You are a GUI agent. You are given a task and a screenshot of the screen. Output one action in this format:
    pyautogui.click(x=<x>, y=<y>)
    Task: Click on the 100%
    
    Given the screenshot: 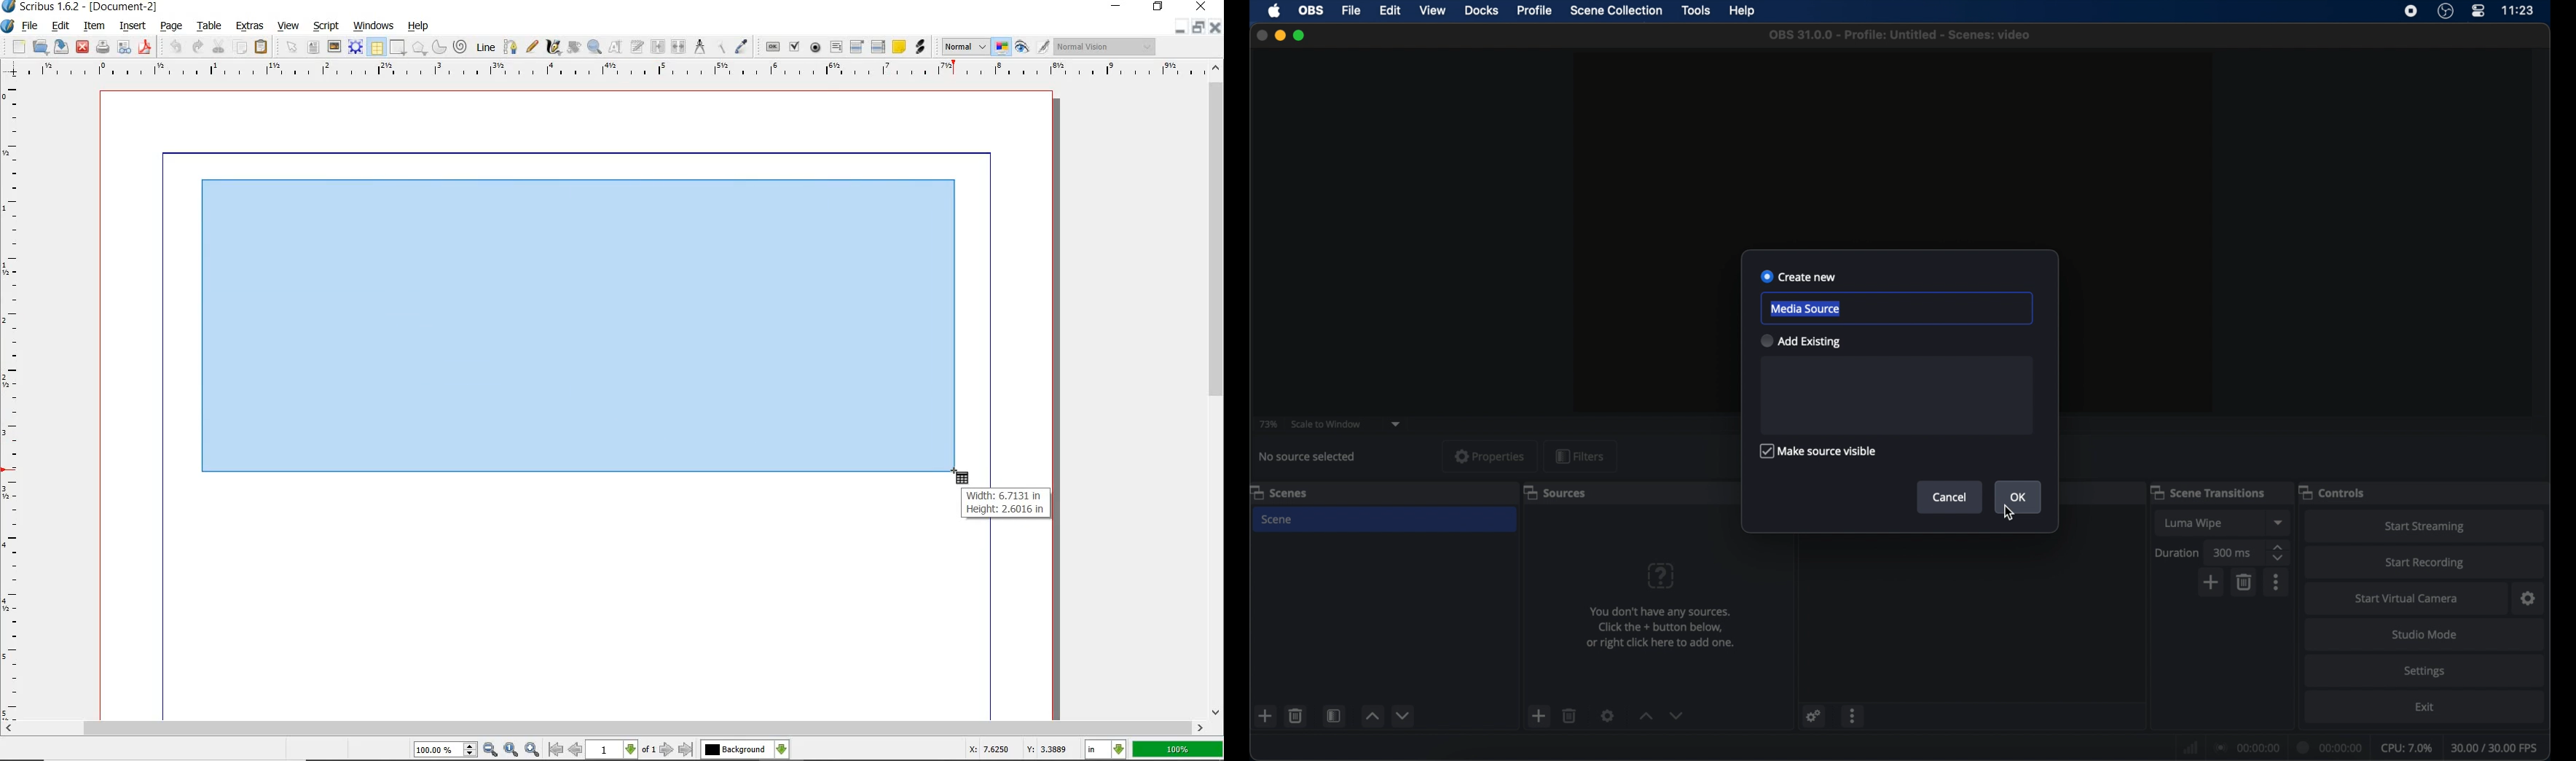 What is the action you would take?
    pyautogui.click(x=1178, y=748)
    